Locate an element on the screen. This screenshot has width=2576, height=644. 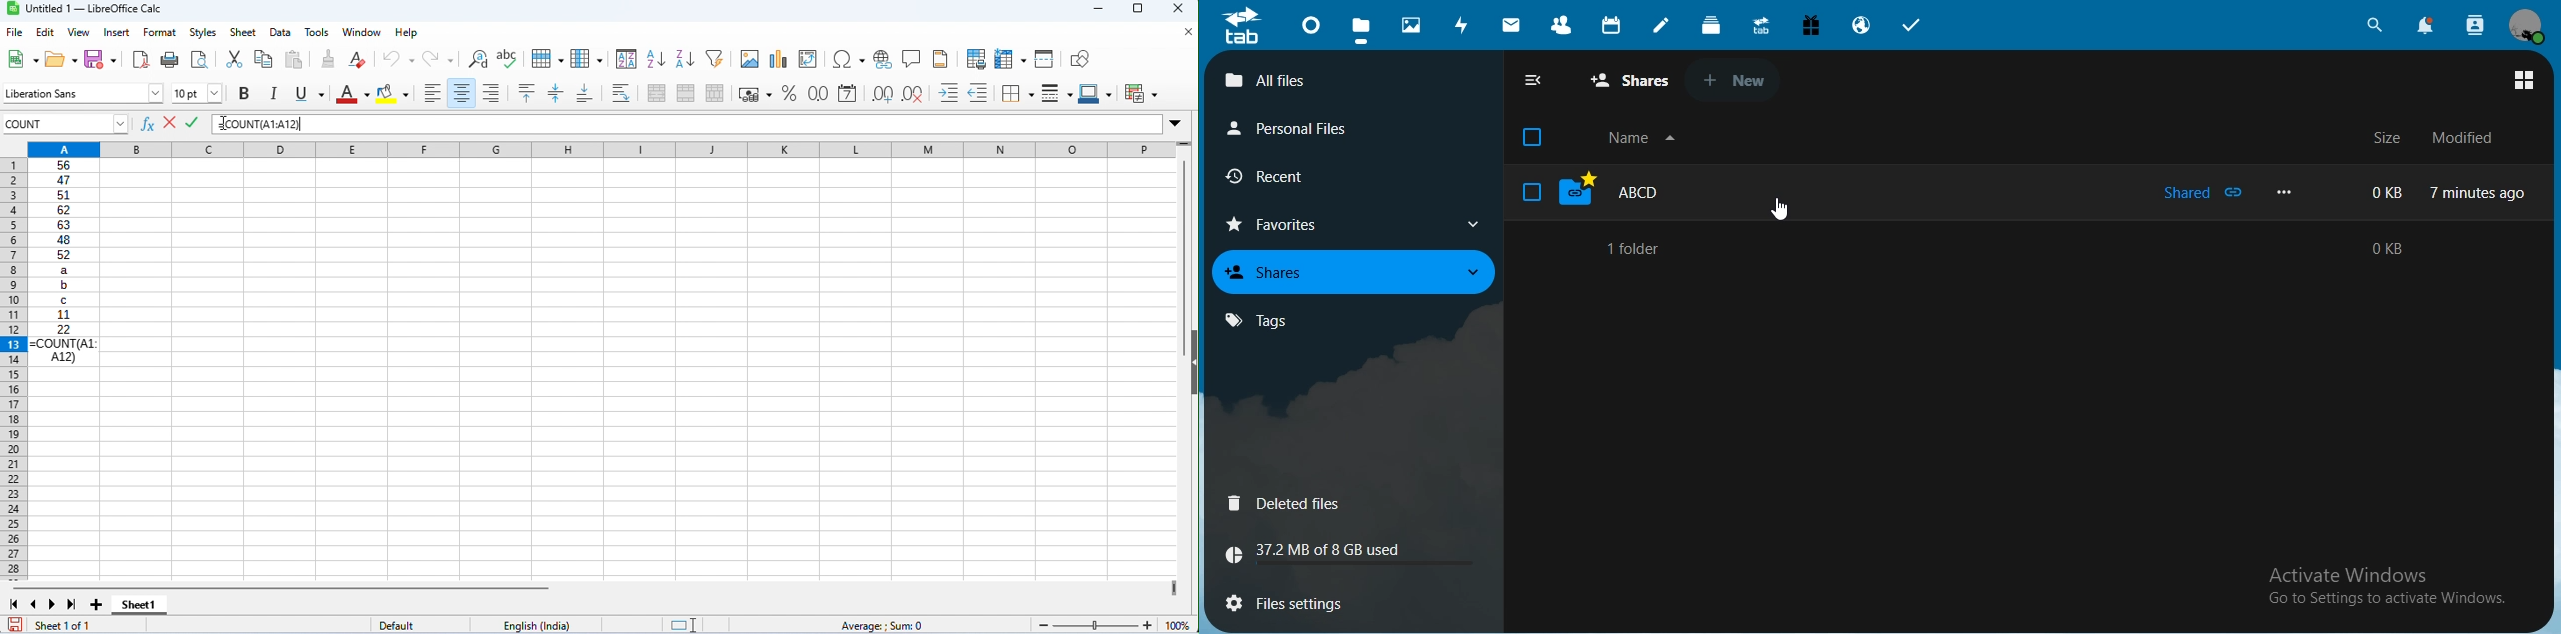
icon is located at coordinates (1241, 26).